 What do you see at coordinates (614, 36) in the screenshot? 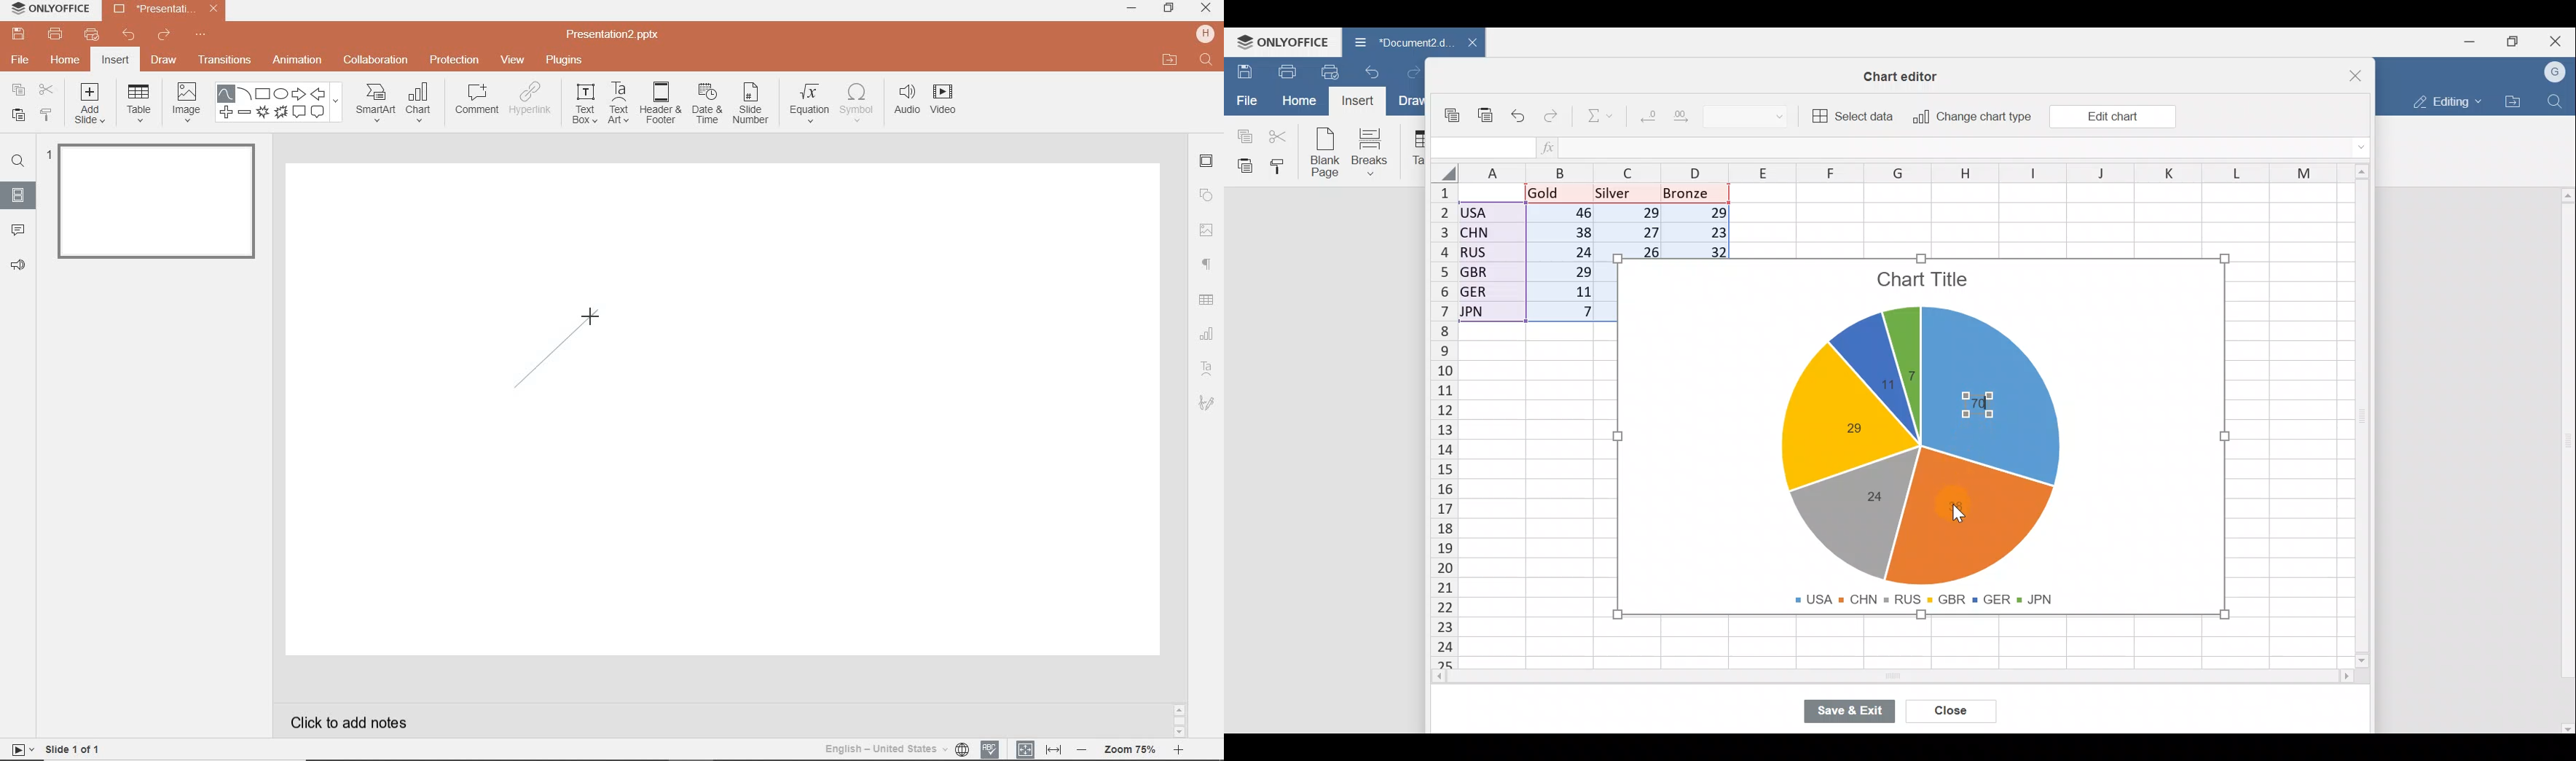
I see `Presentation2.pptx` at bounding box center [614, 36].